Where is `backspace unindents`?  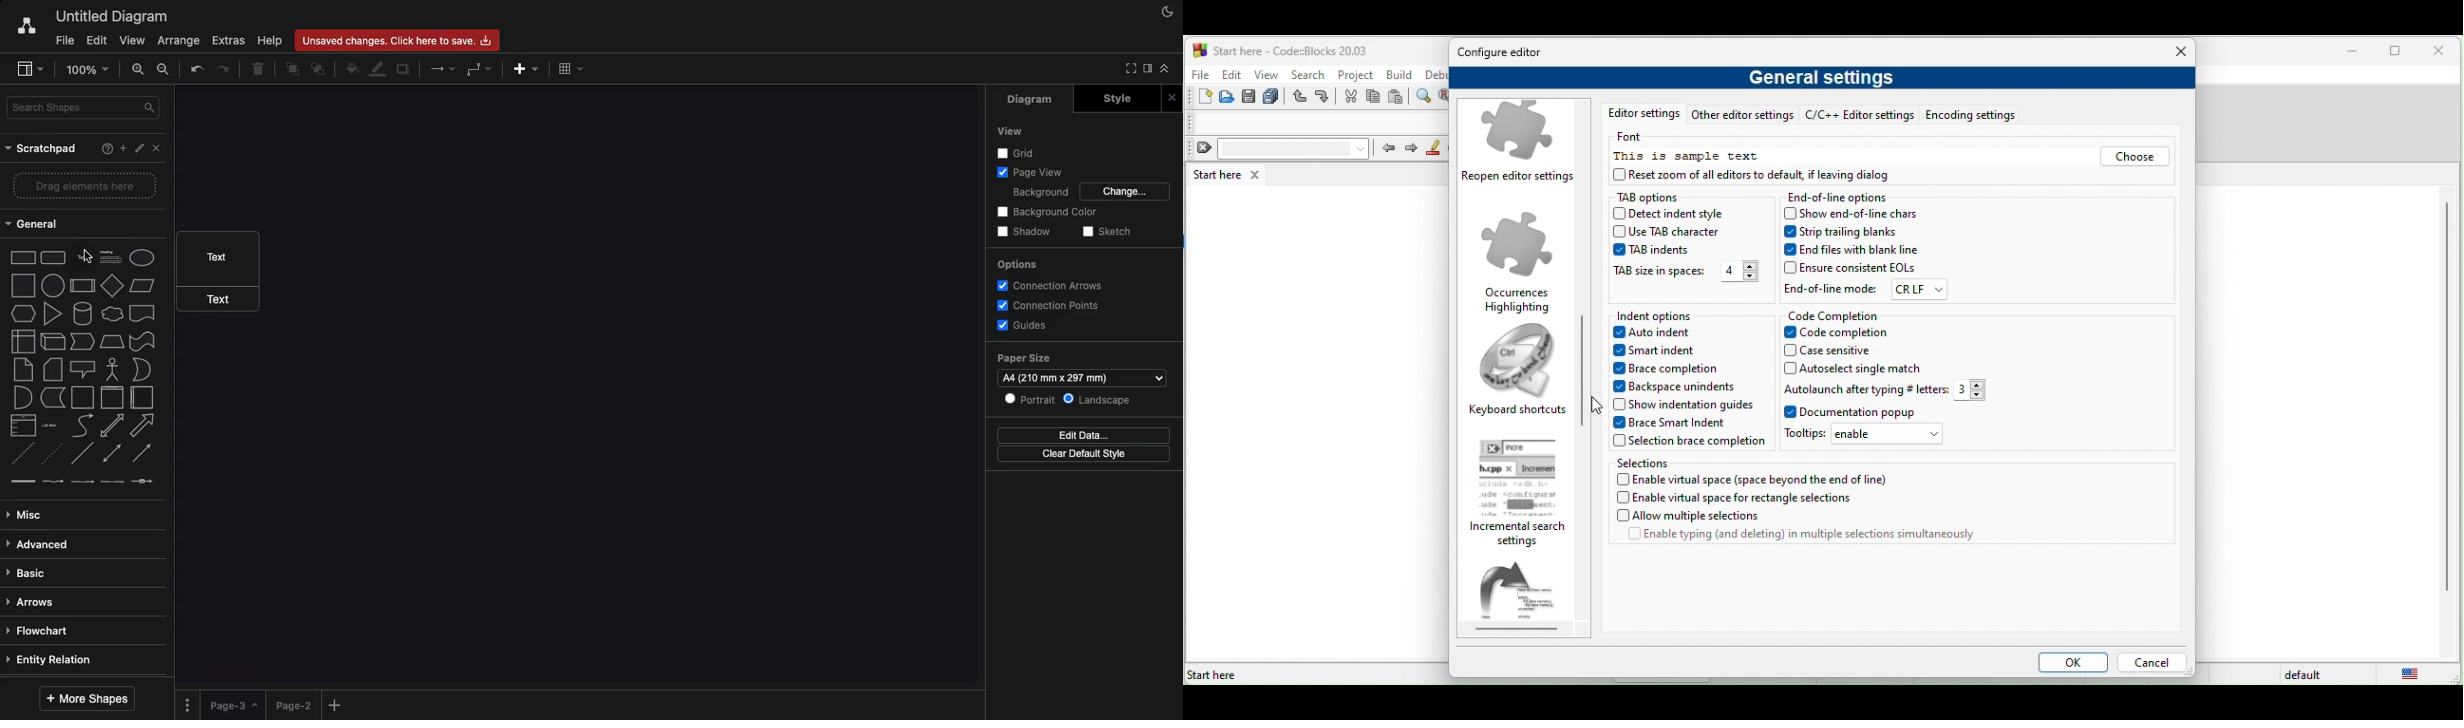
backspace unindents is located at coordinates (1682, 386).